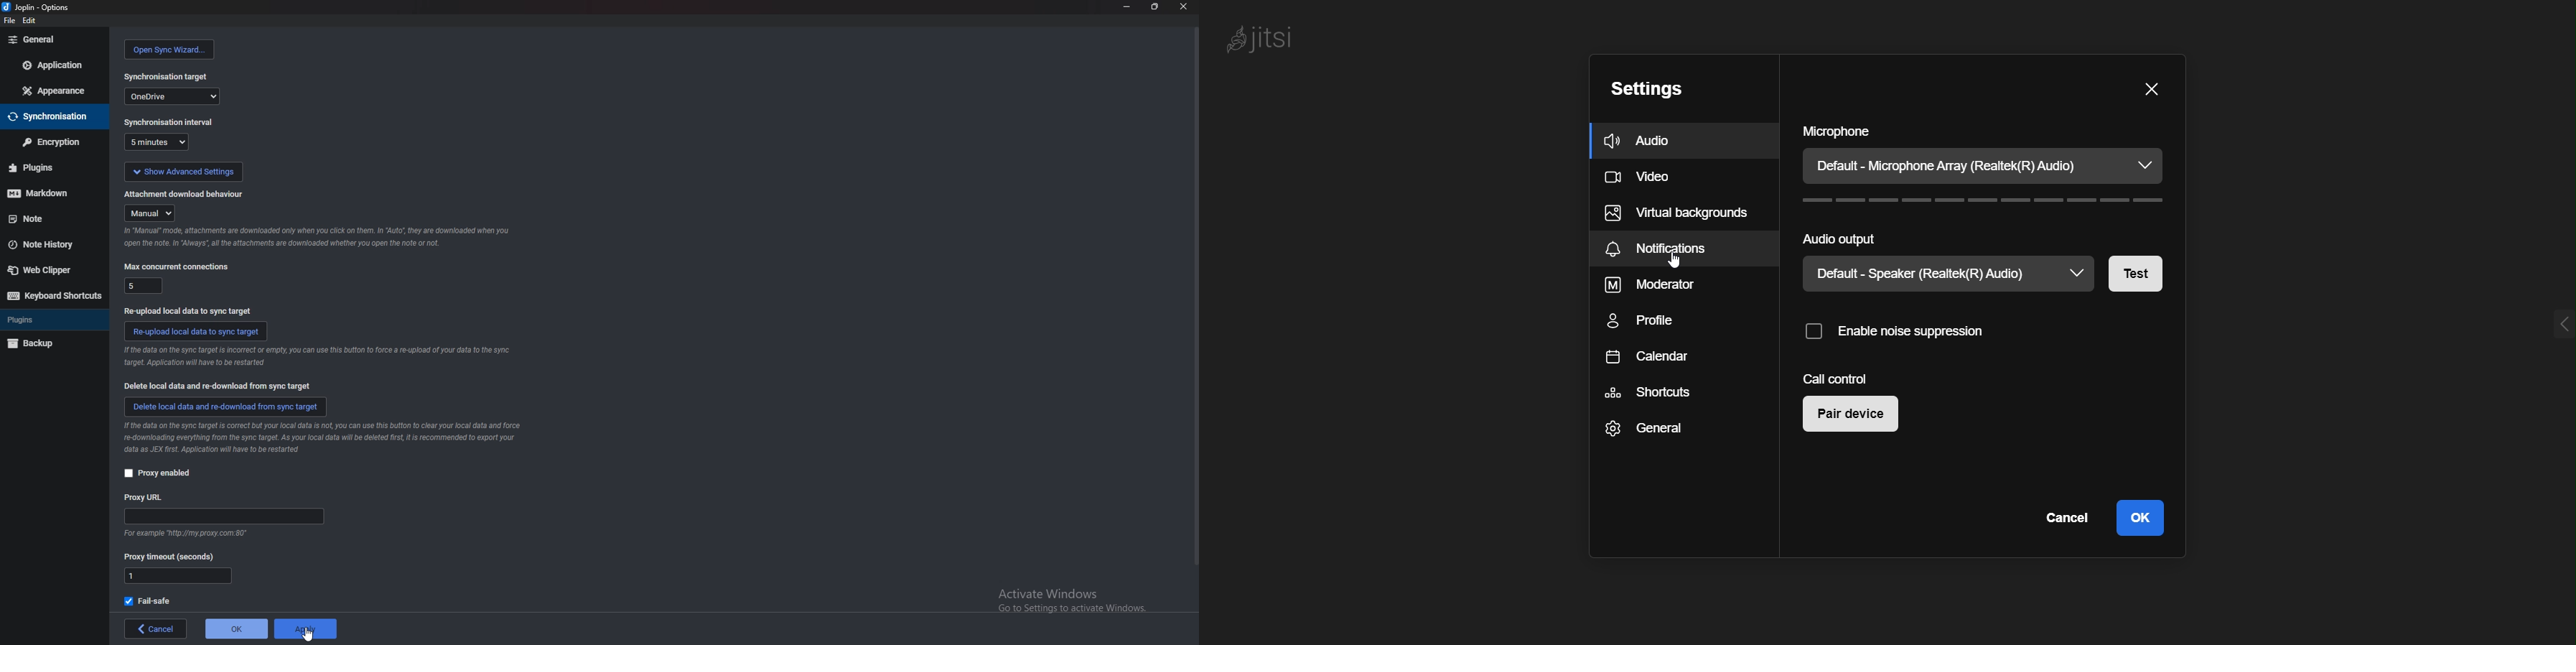 This screenshot has height=672, width=2576. What do you see at coordinates (47, 271) in the screenshot?
I see `web clipper` at bounding box center [47, 271].